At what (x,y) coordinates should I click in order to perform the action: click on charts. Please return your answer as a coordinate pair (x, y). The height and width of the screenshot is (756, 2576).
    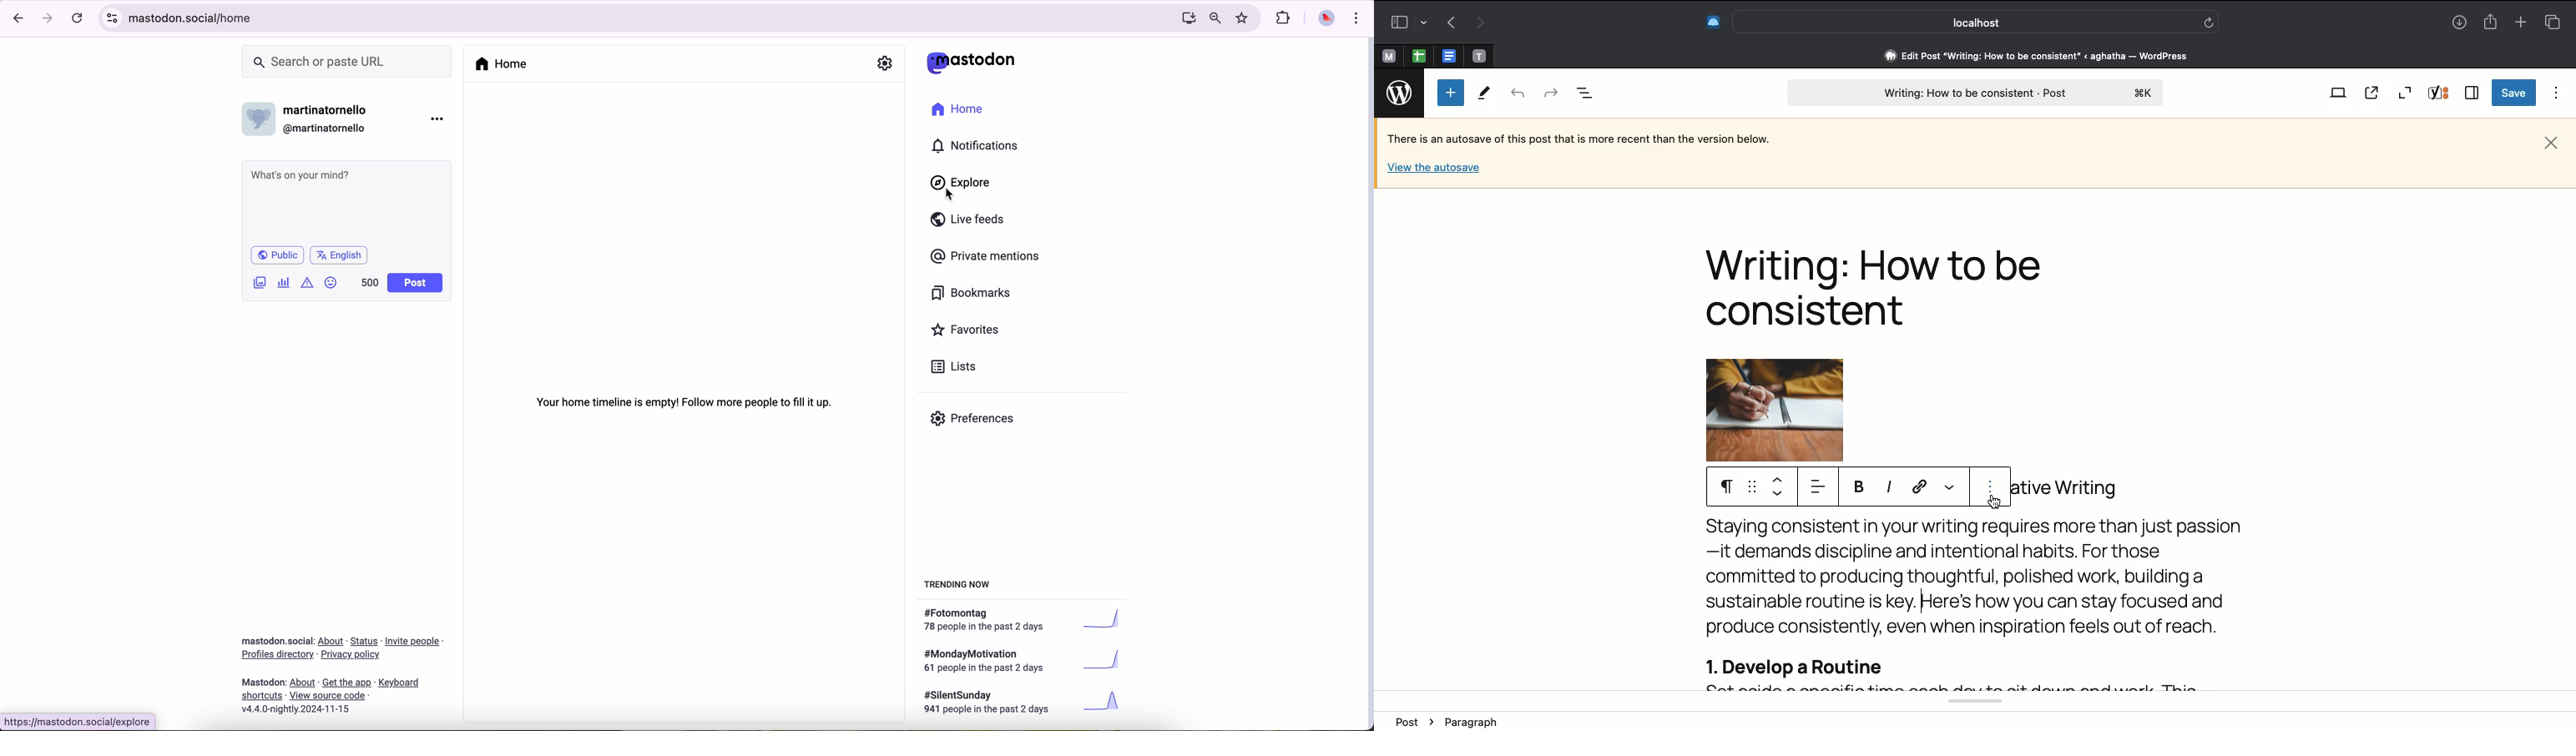
    Looking at the image, I should click on (286, 283).